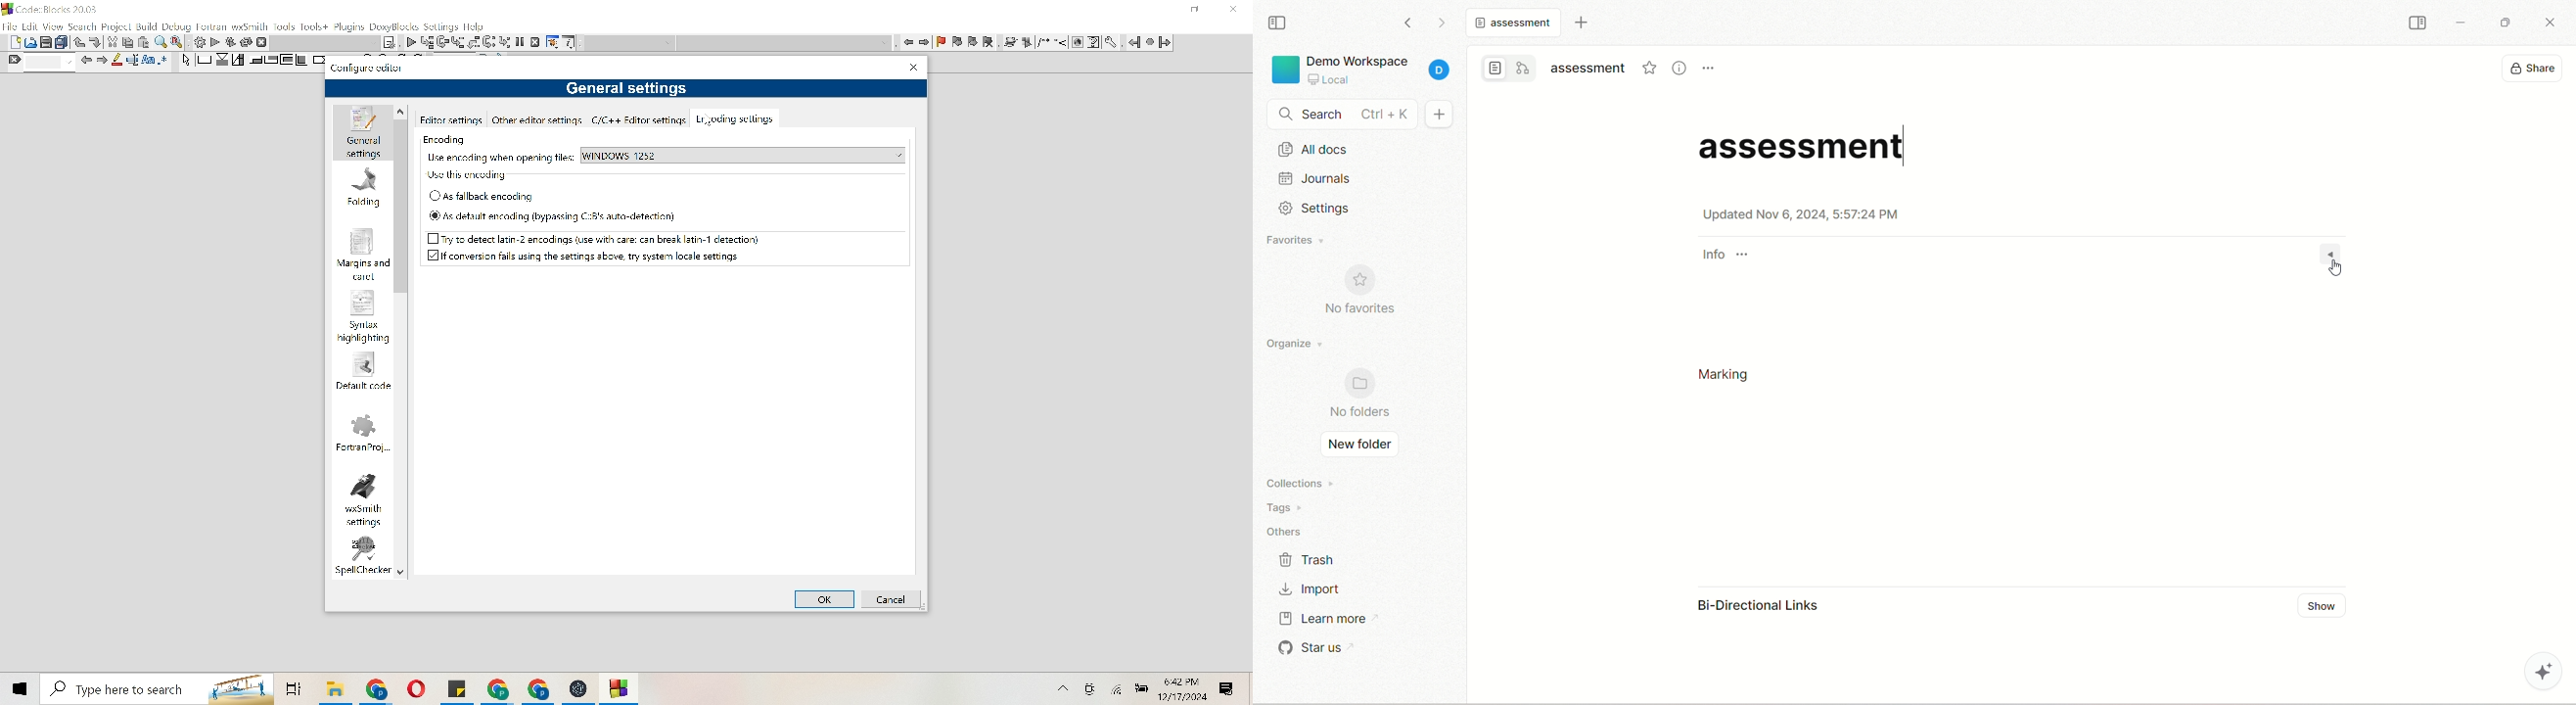 The image size is (2576, 728). I want to click on assessment, so click(1590, 68).